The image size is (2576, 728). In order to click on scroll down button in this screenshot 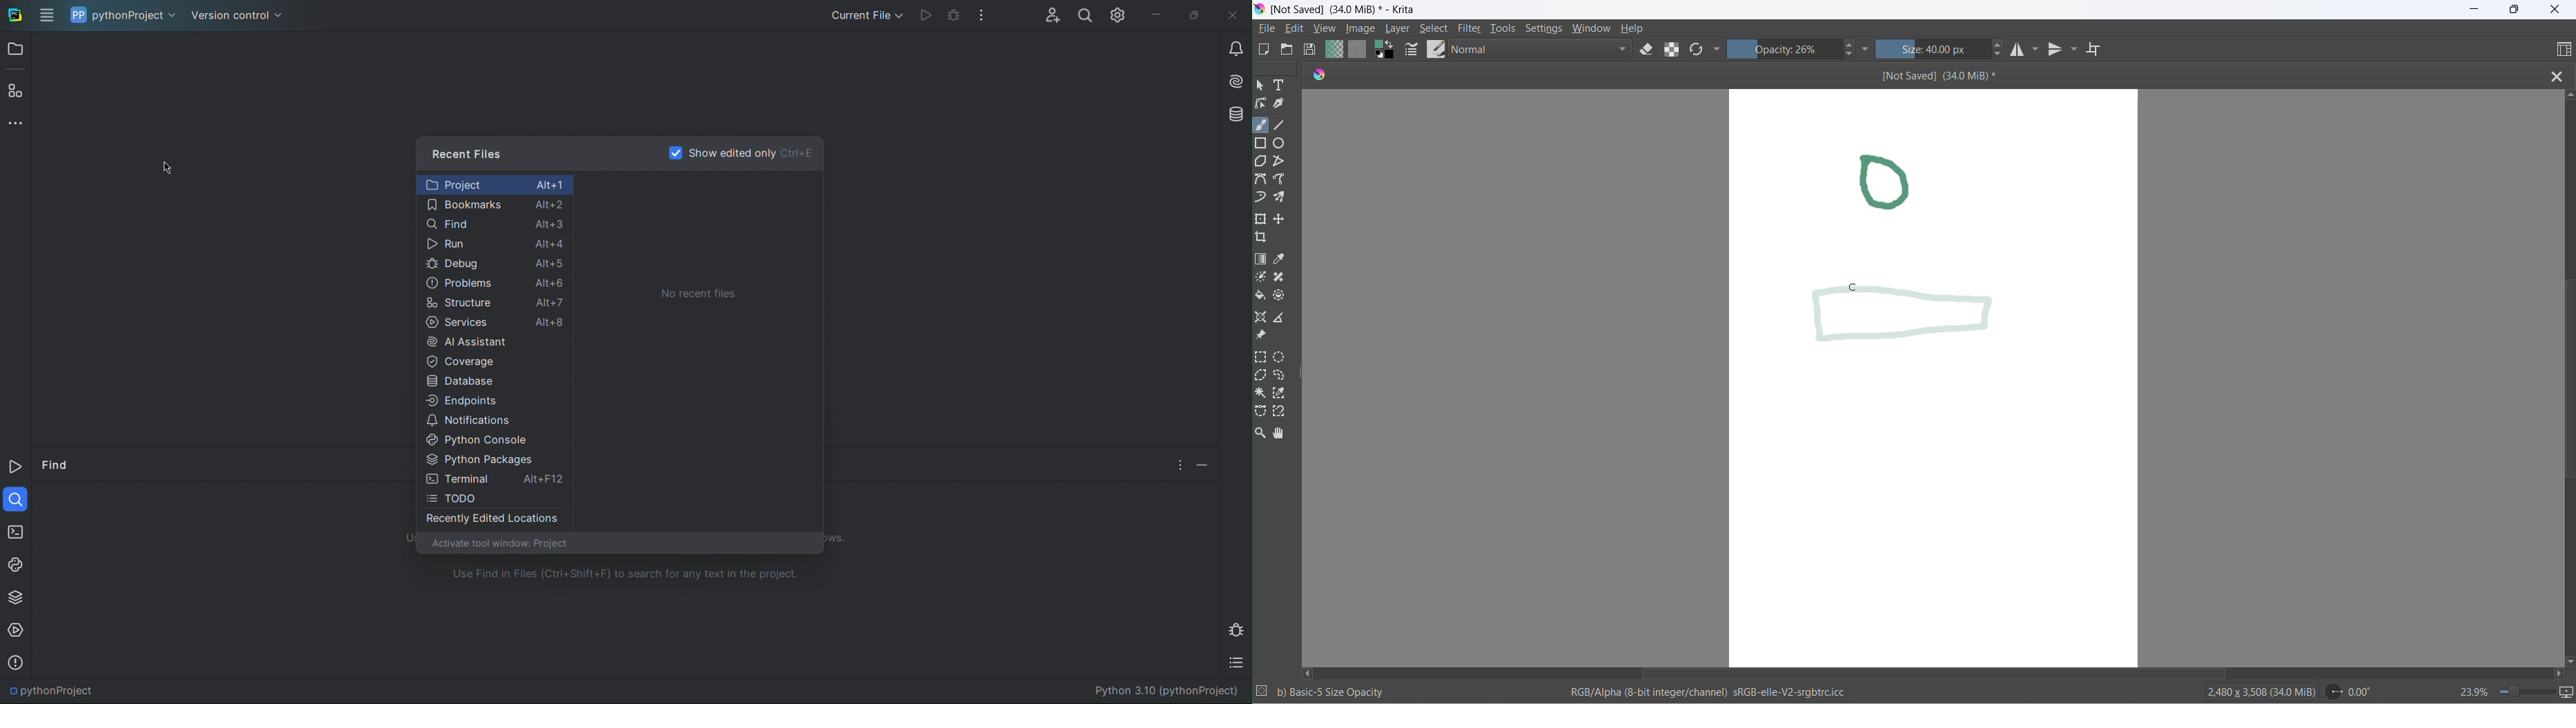, I will do `click(2568, 661)`.